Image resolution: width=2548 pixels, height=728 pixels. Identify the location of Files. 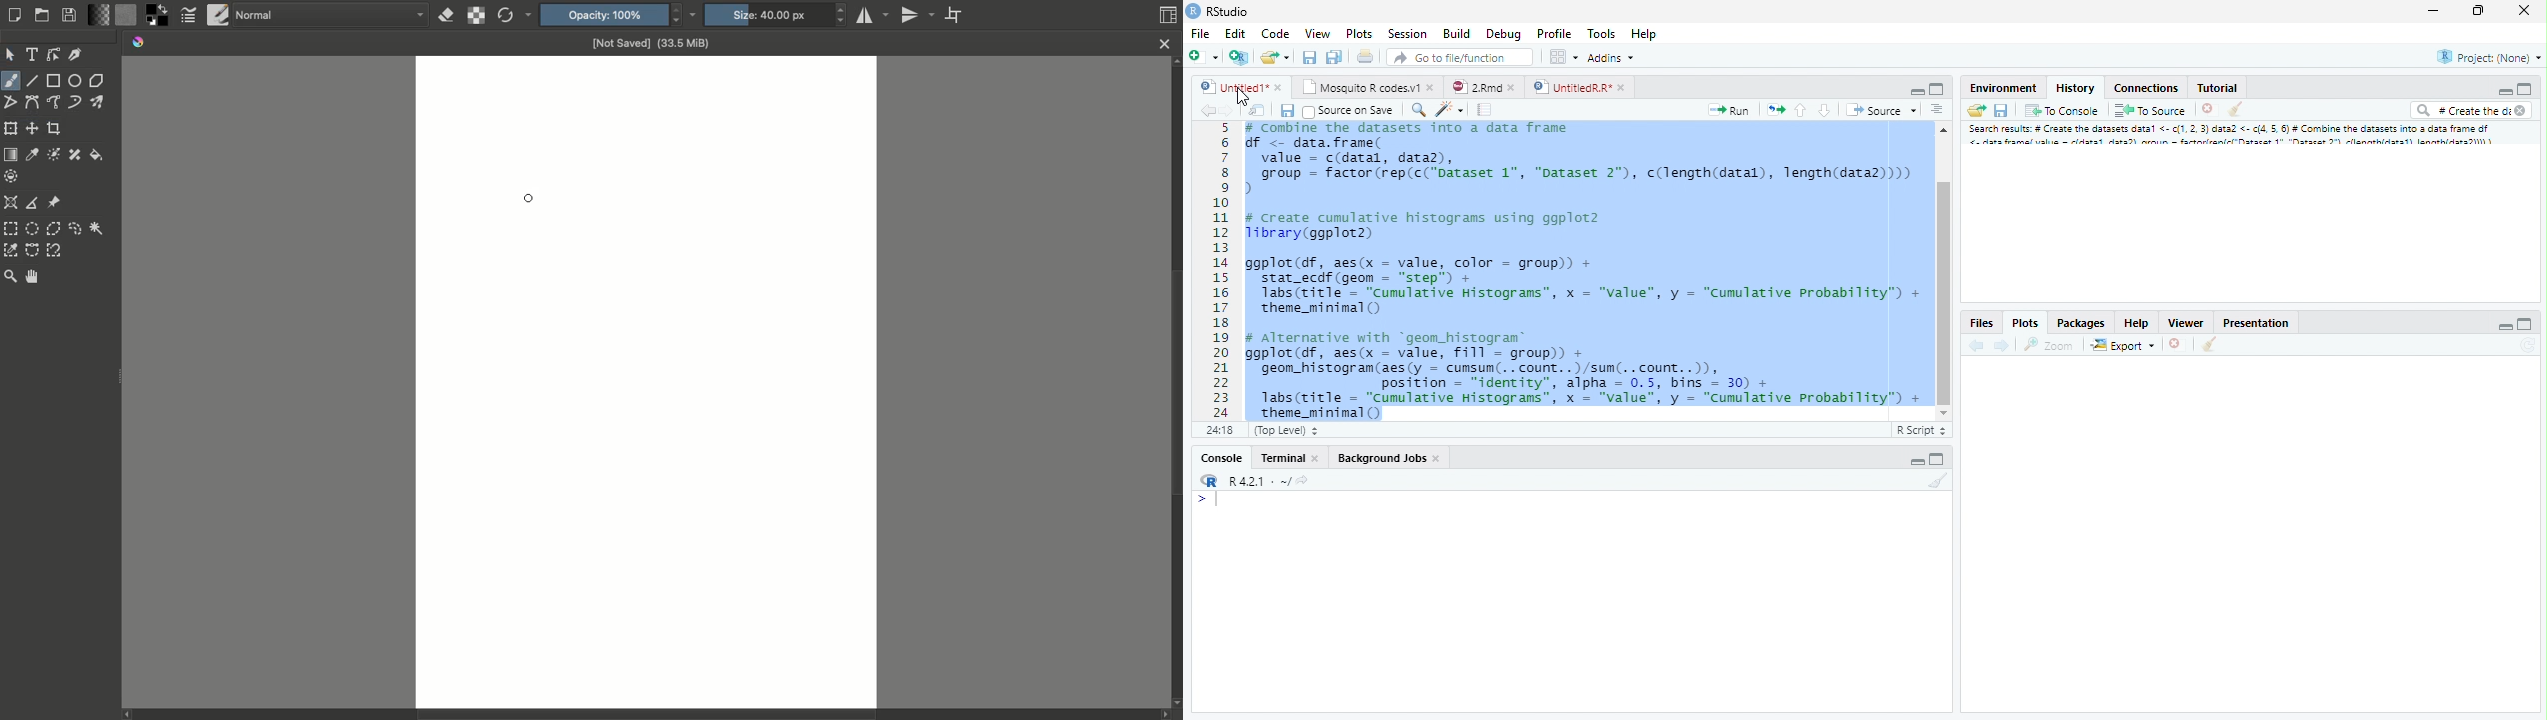
(1981, 321).